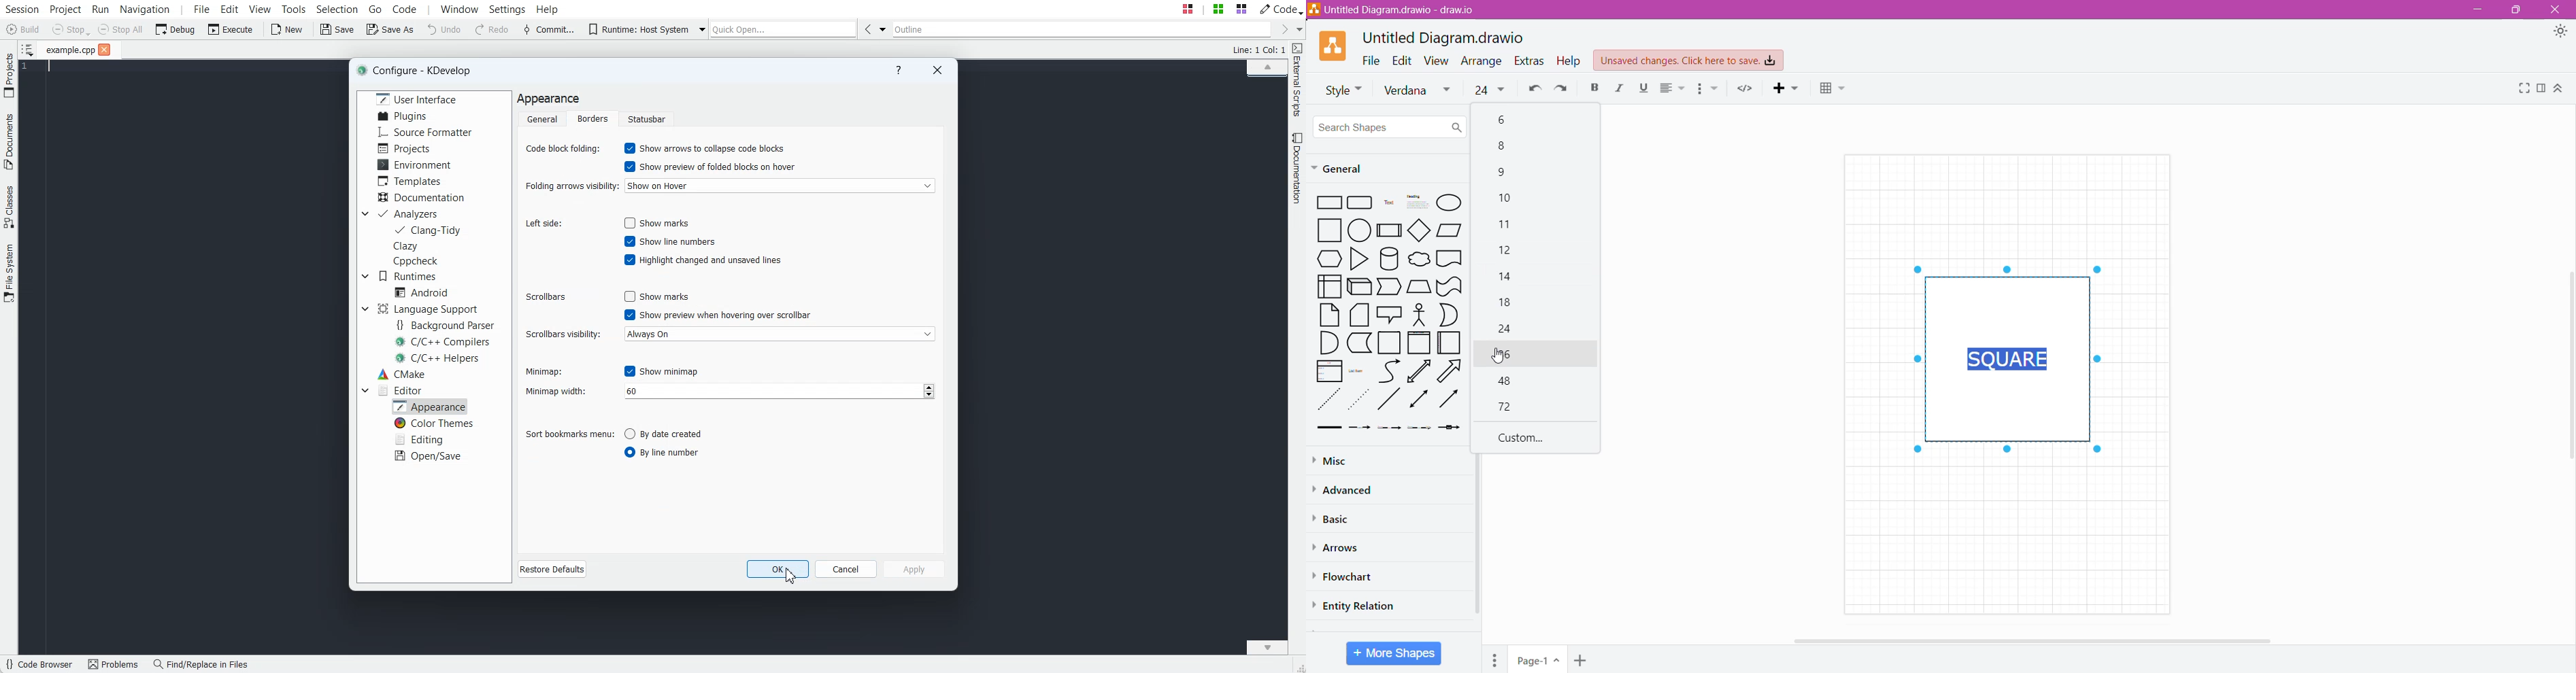  What do you see at coordinates (1397, 9) in the screenshot?
I see `Diagram Title.draw.io - Application Name` at bounding box center [1397, 9].